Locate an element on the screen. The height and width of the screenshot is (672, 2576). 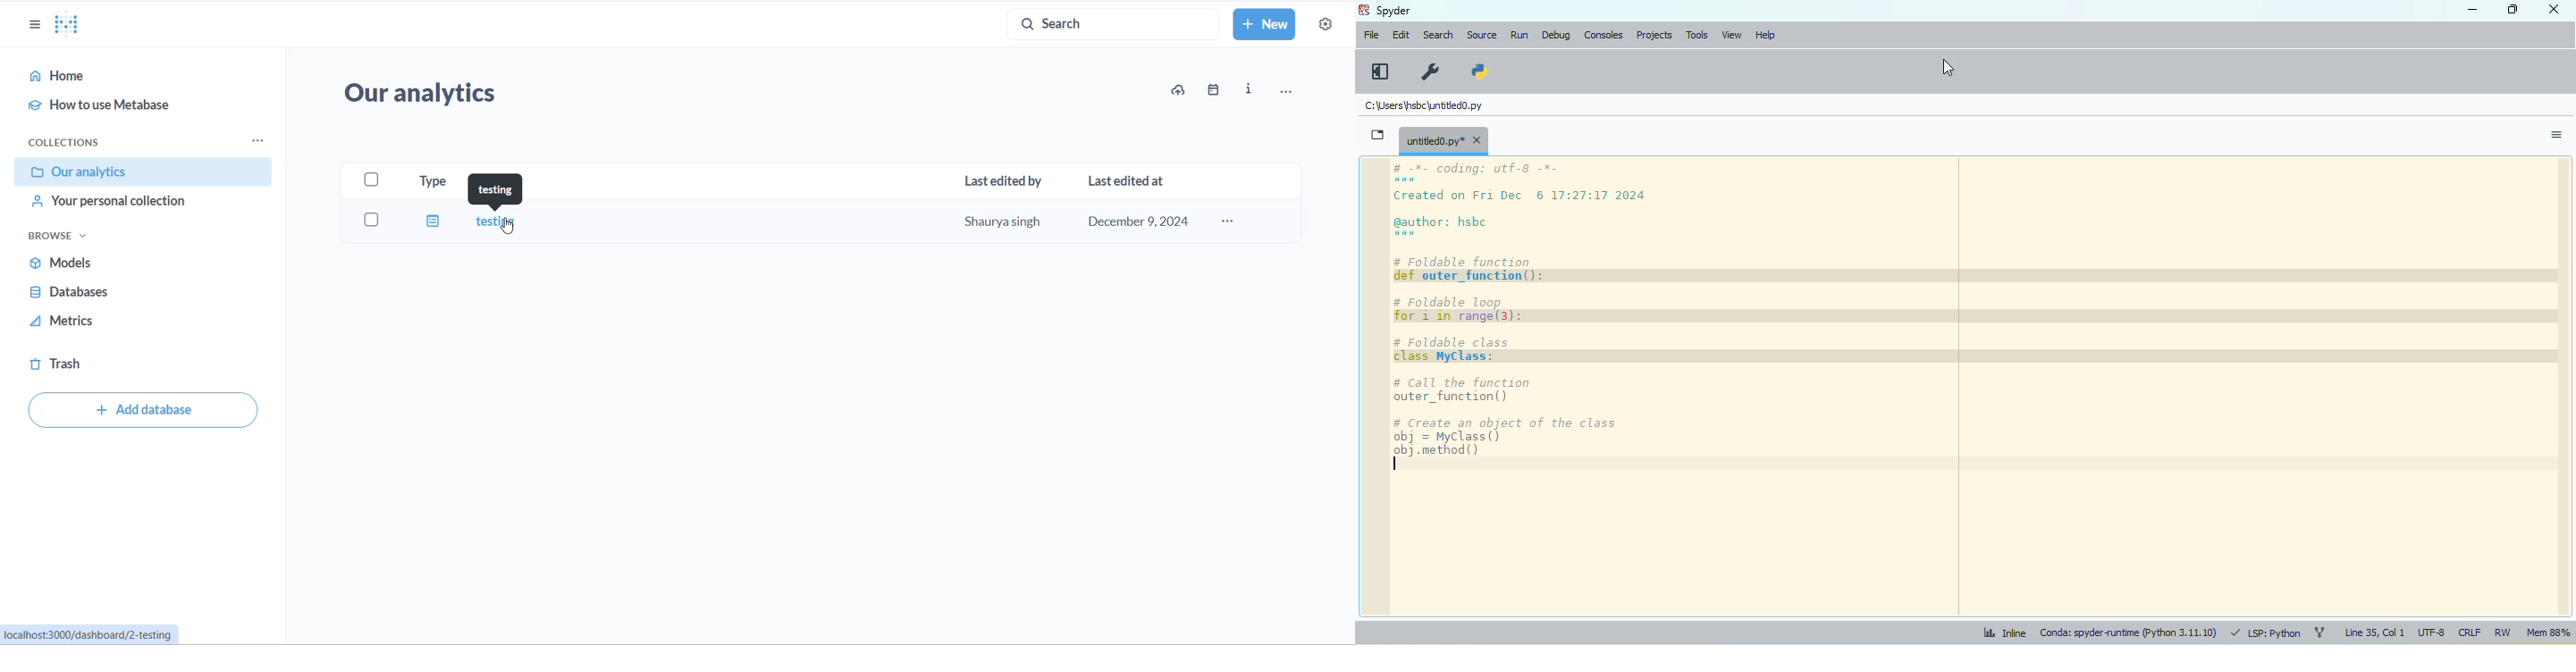
metrics is located at coordinates (129, 321).